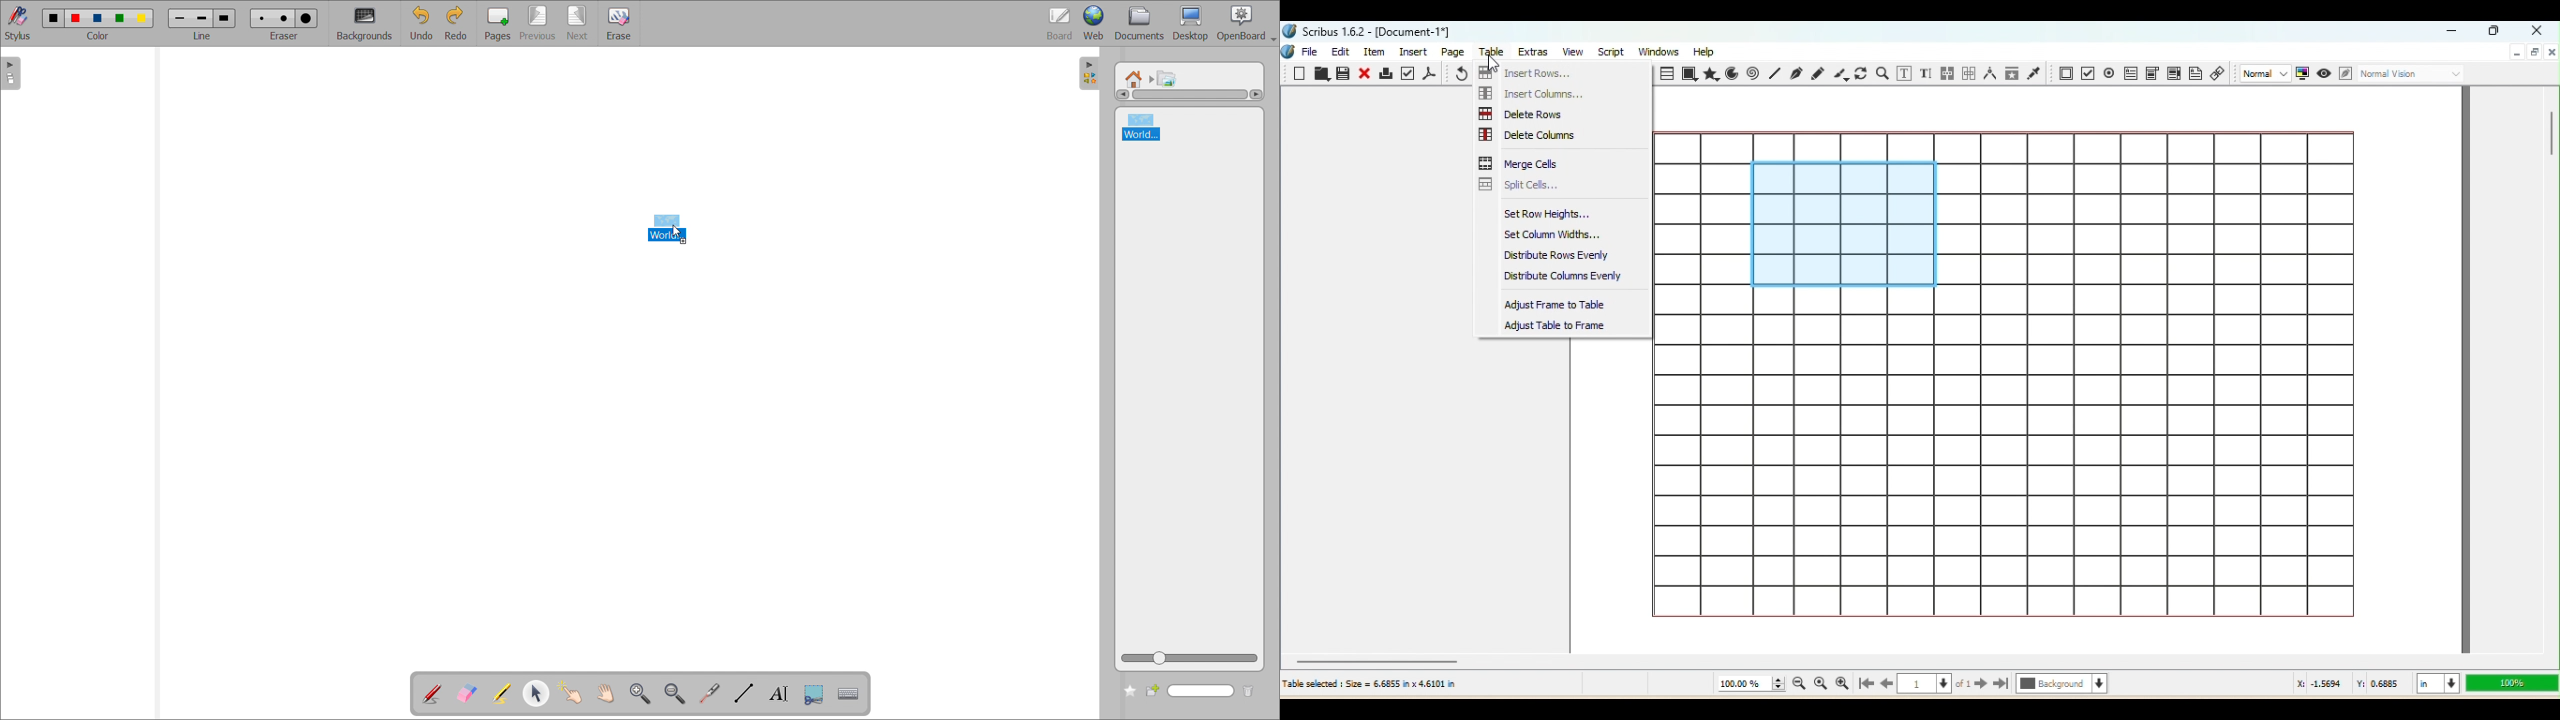  Describe the element at coordinates (2510, 683) in the screenshot. I see `Zoom level` at that location.